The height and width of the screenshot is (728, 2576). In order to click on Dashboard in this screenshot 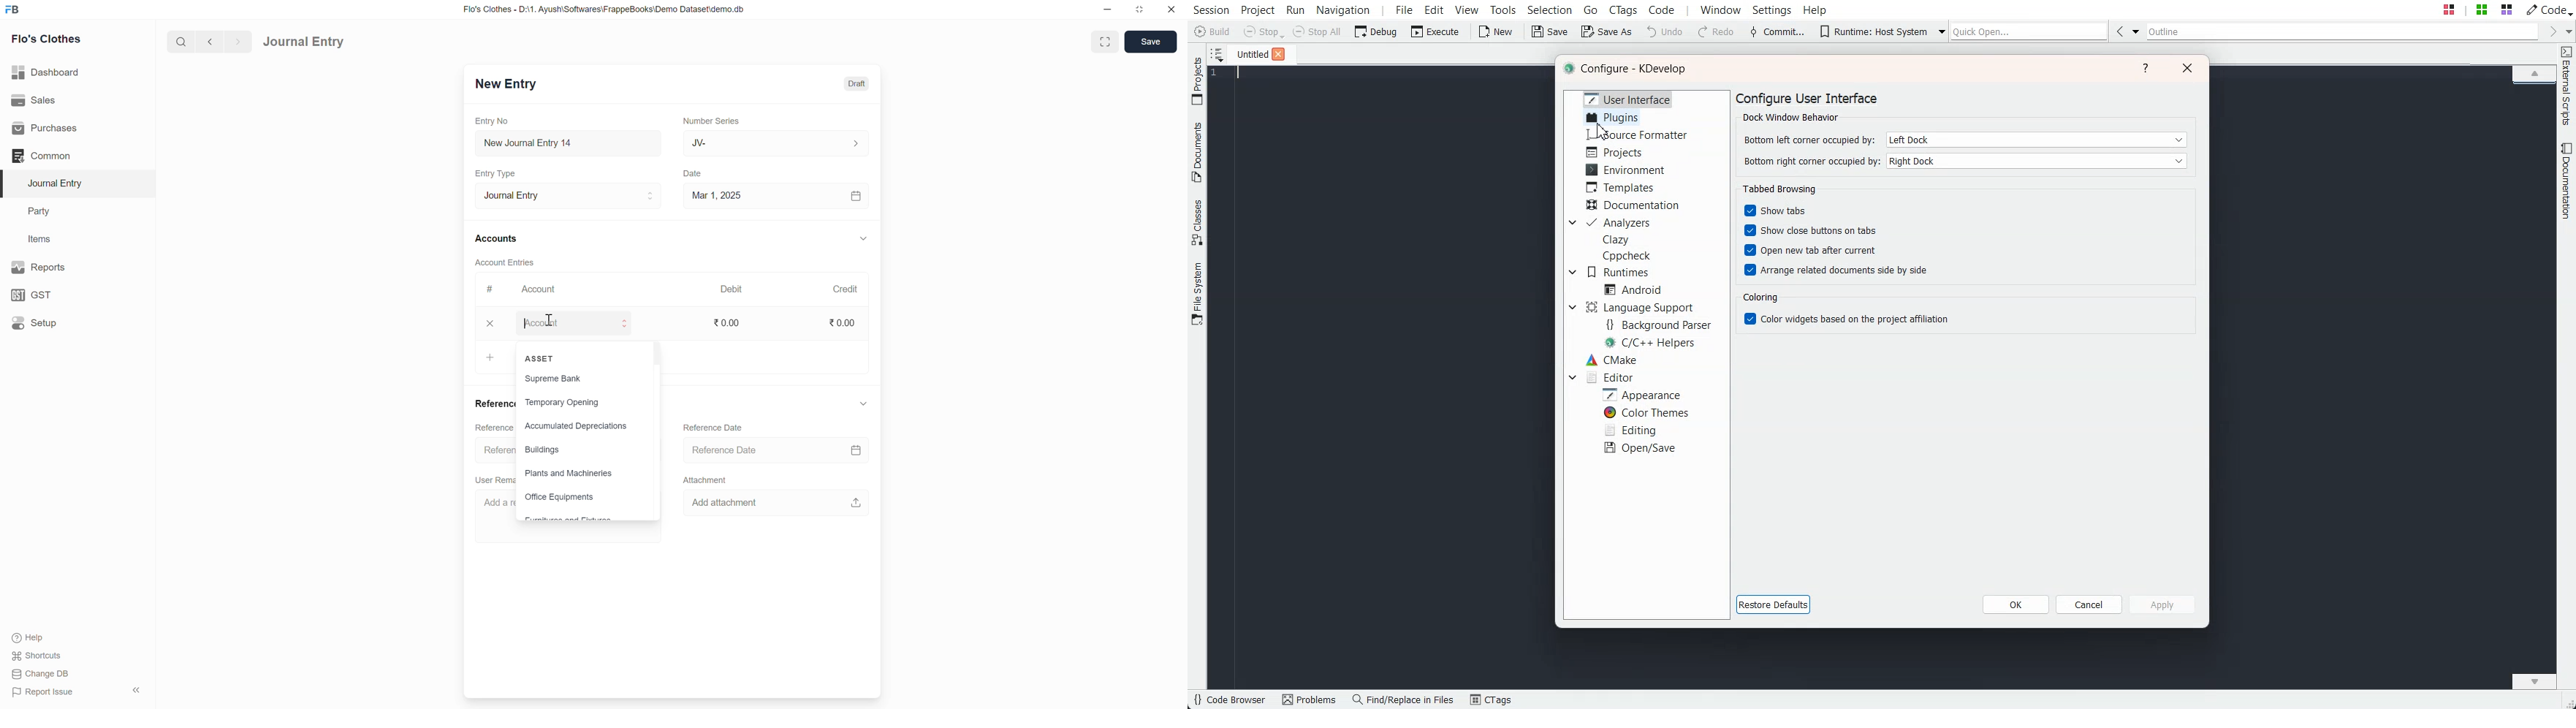, I will do `click(46, 72)`.